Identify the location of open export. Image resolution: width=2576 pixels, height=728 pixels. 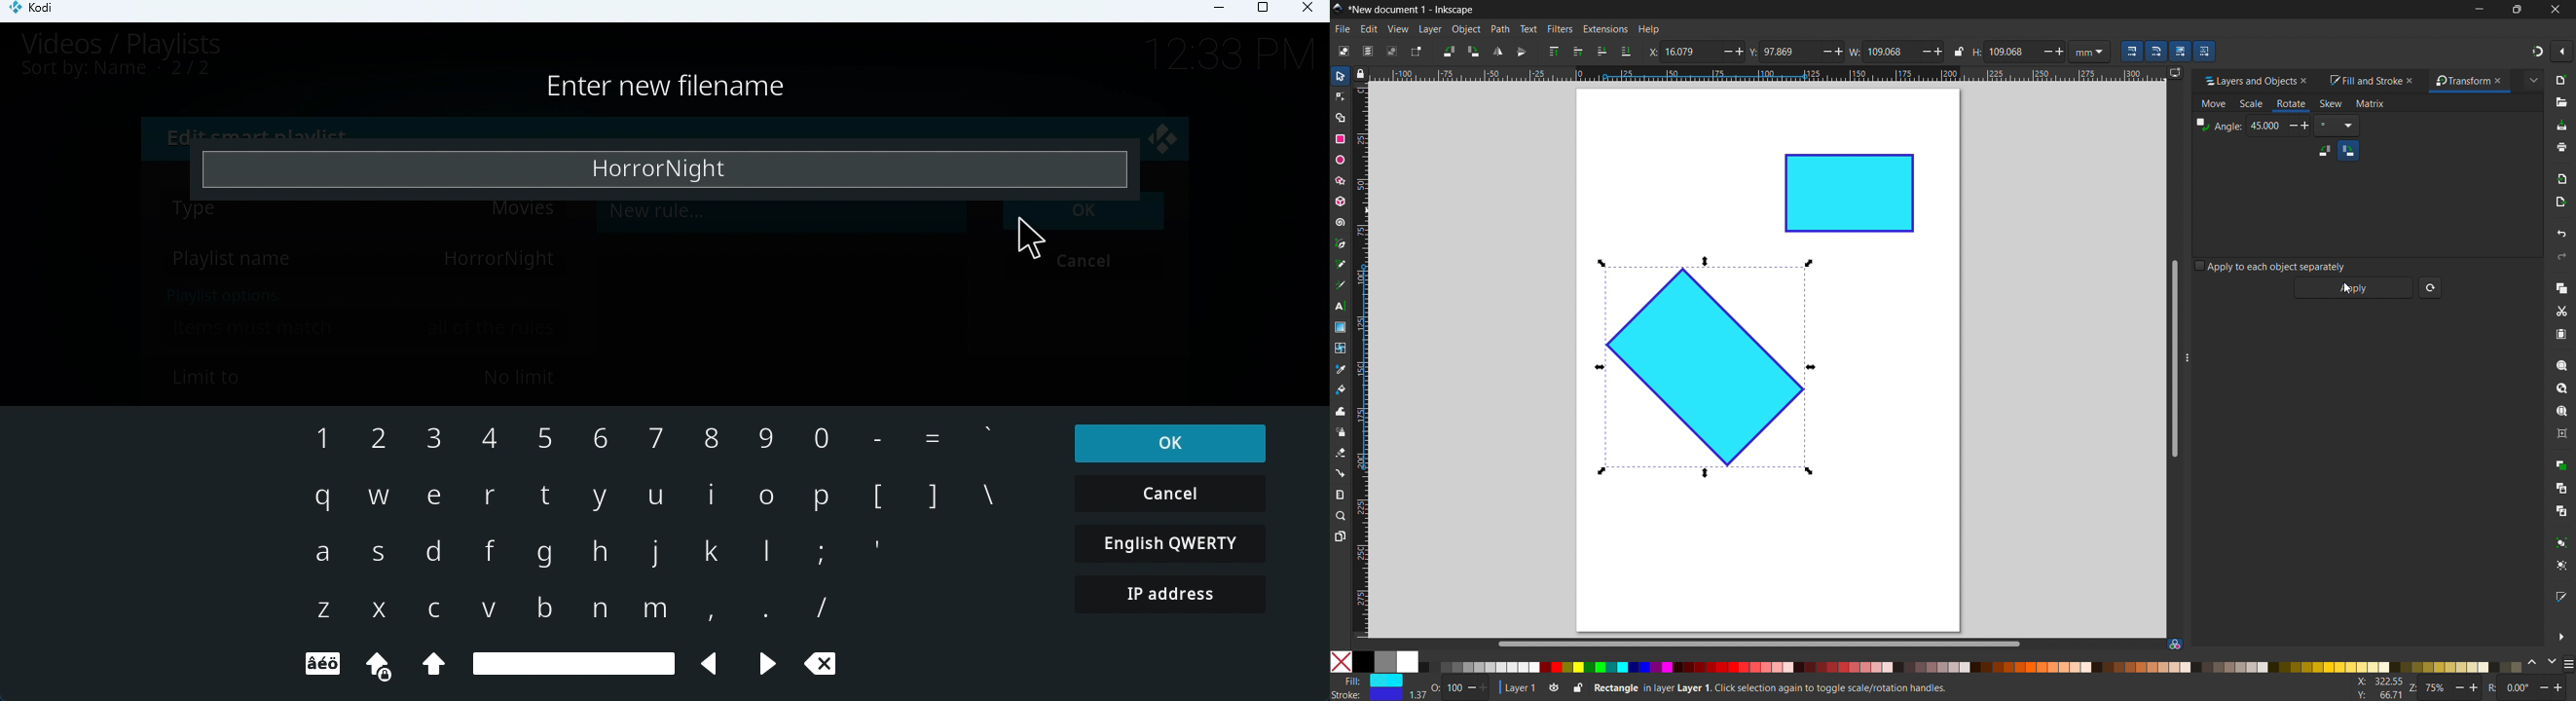
(2560, 201).